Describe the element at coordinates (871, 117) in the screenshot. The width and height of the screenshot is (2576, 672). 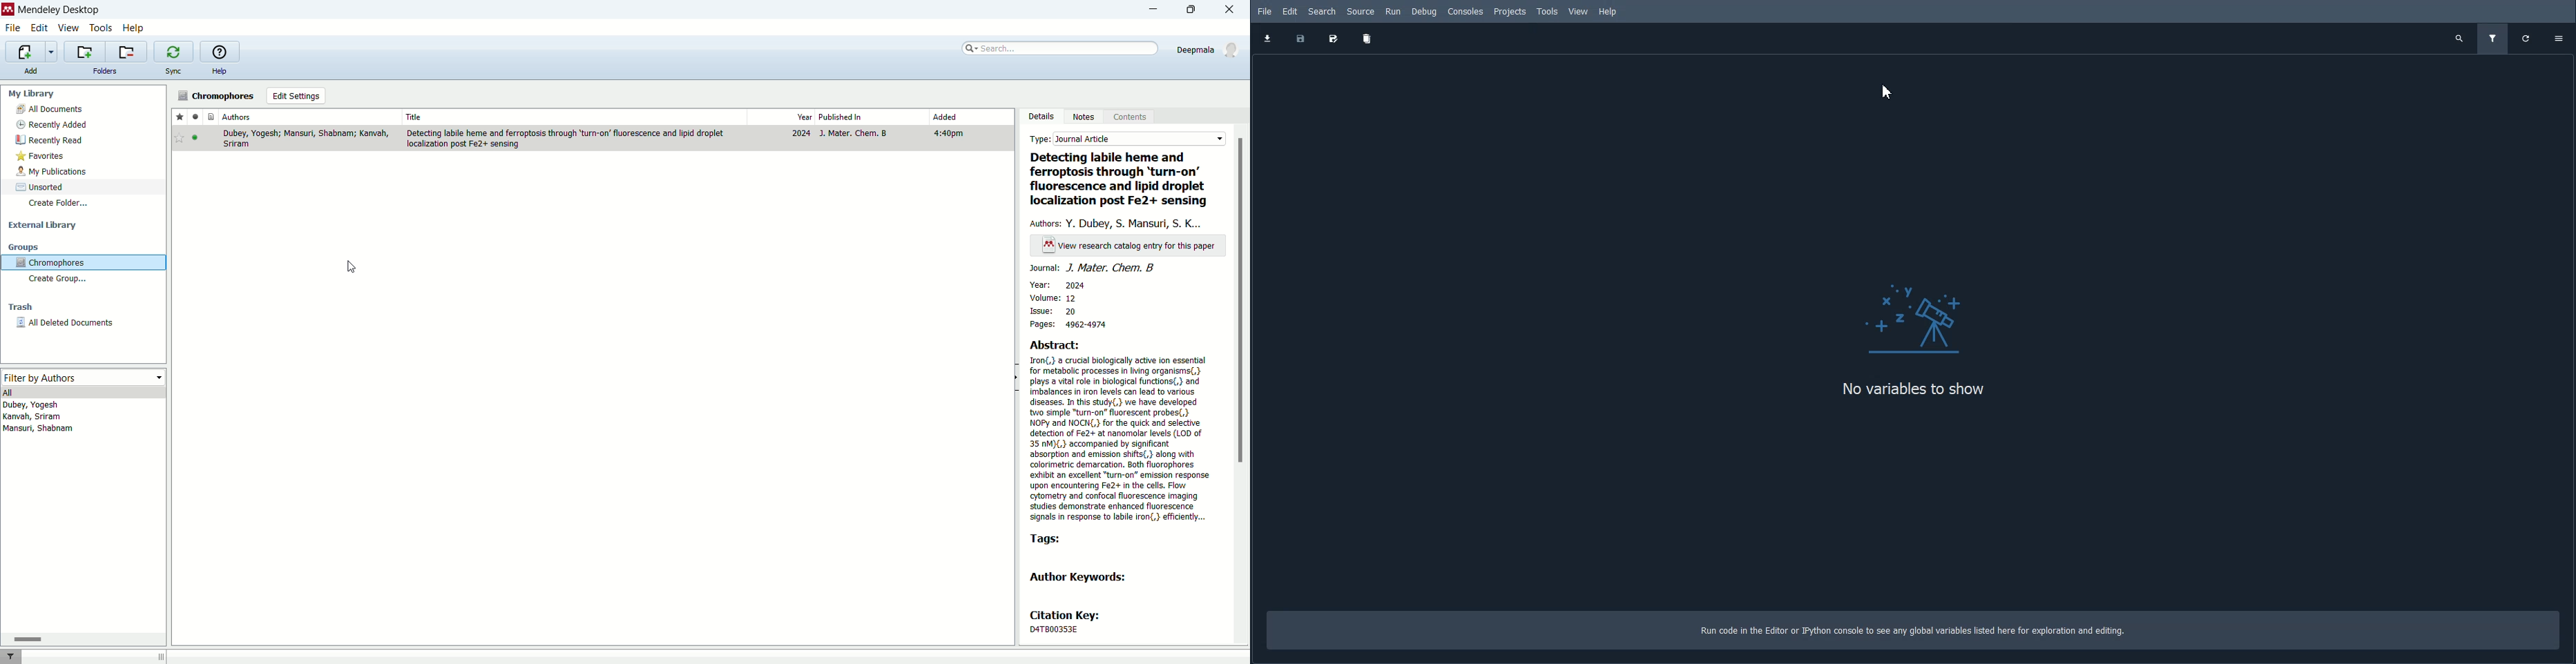
I see `published in` at that location.